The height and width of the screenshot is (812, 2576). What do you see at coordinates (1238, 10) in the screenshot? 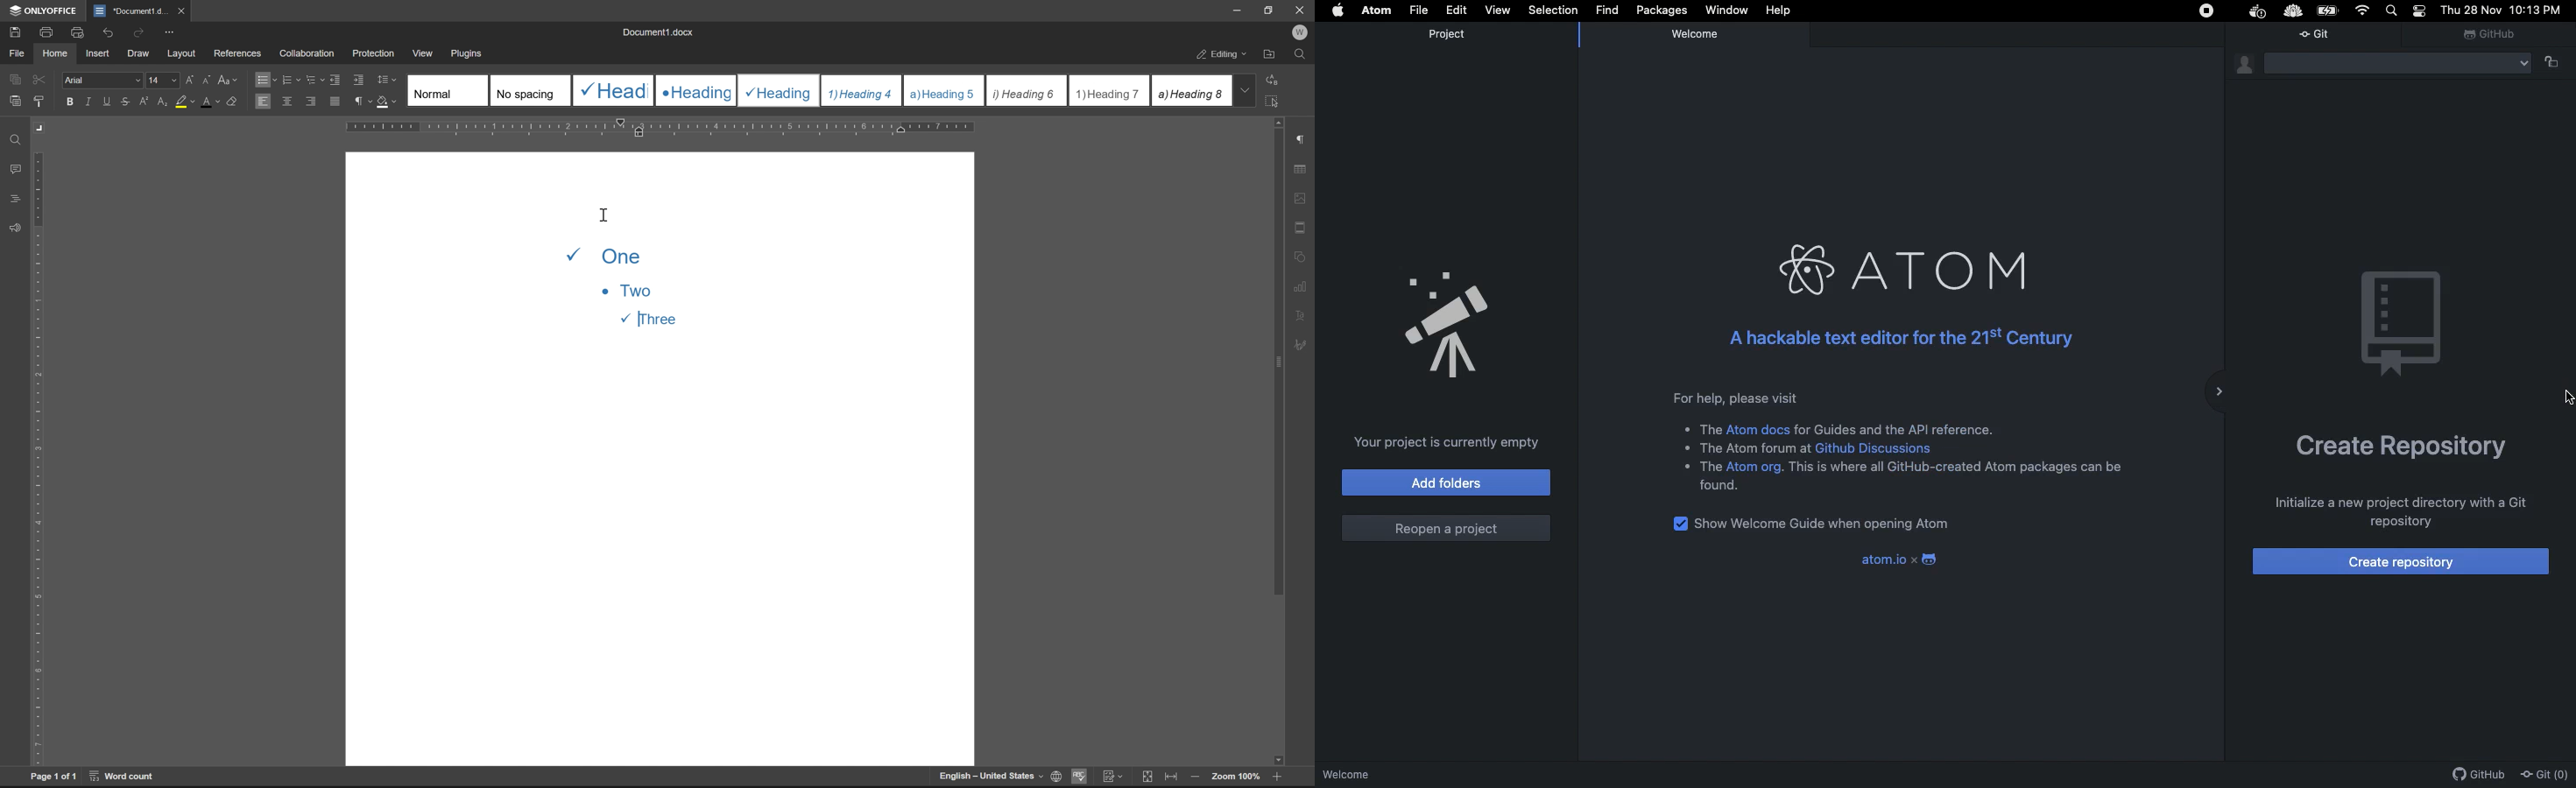
I see `minimize` at bounding box center [1238, 10].